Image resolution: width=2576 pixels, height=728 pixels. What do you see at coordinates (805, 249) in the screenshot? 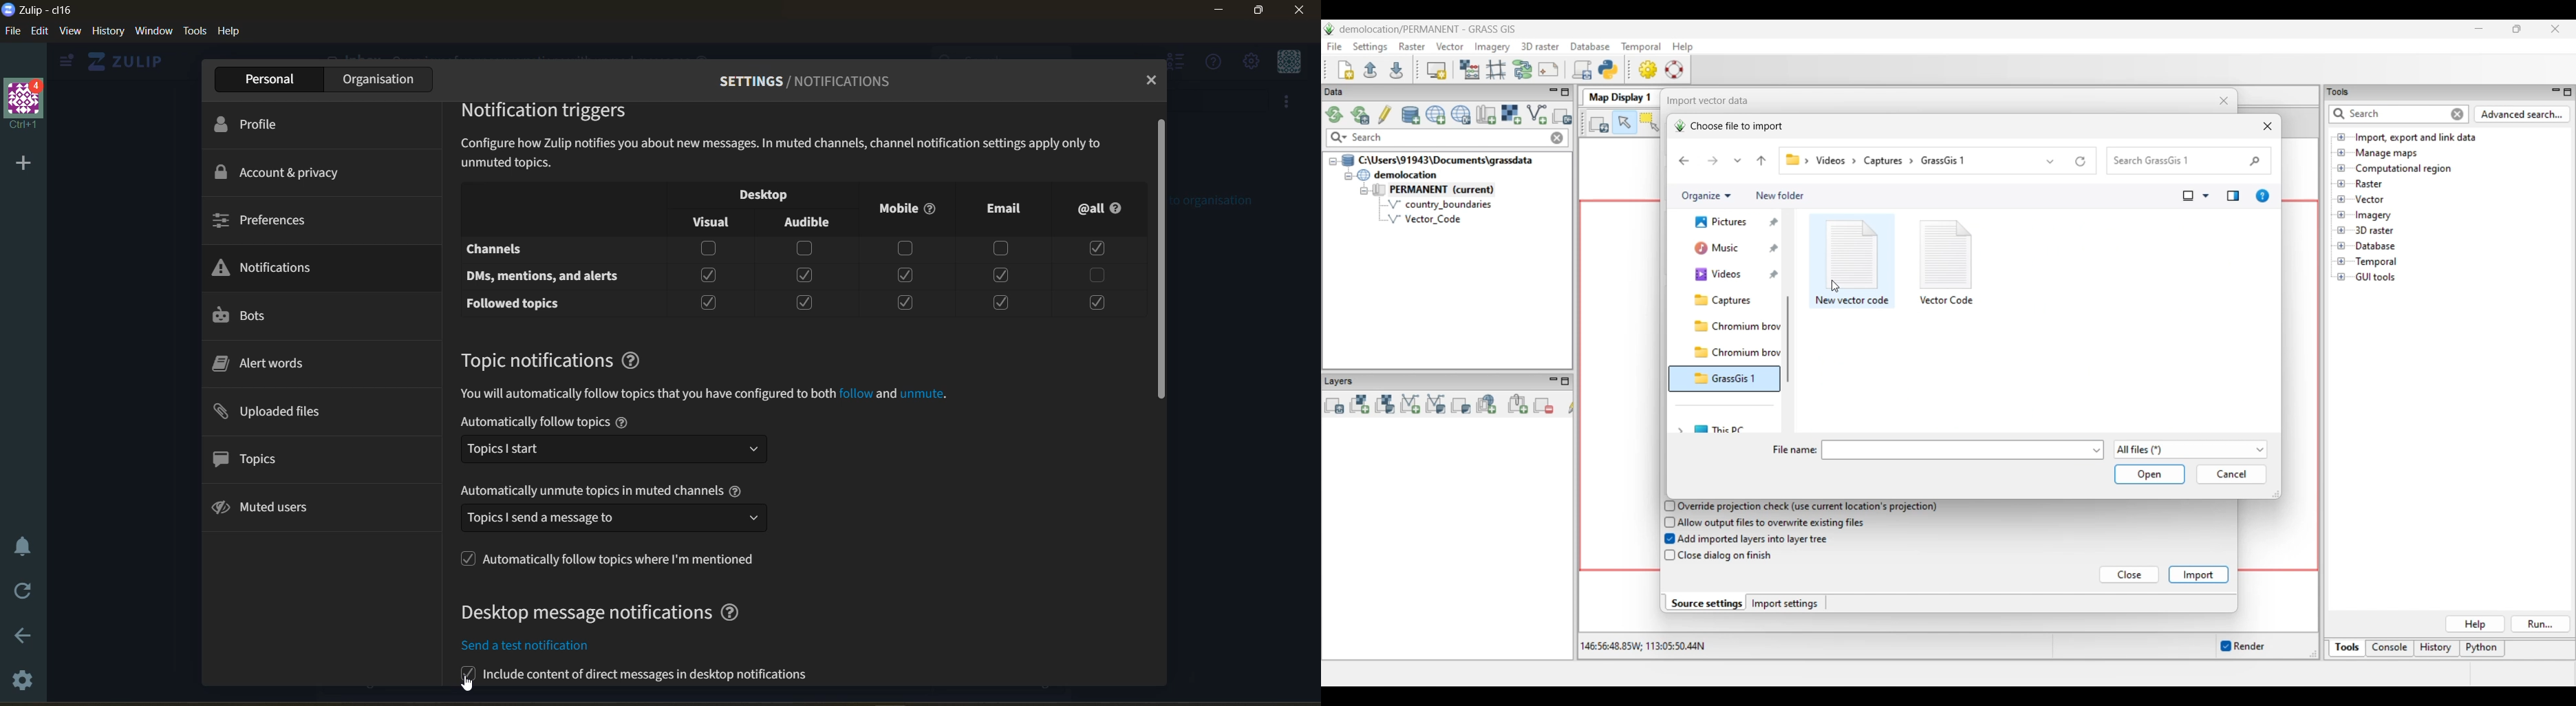
I see `Checkbox` at bounding box center [805, 249].